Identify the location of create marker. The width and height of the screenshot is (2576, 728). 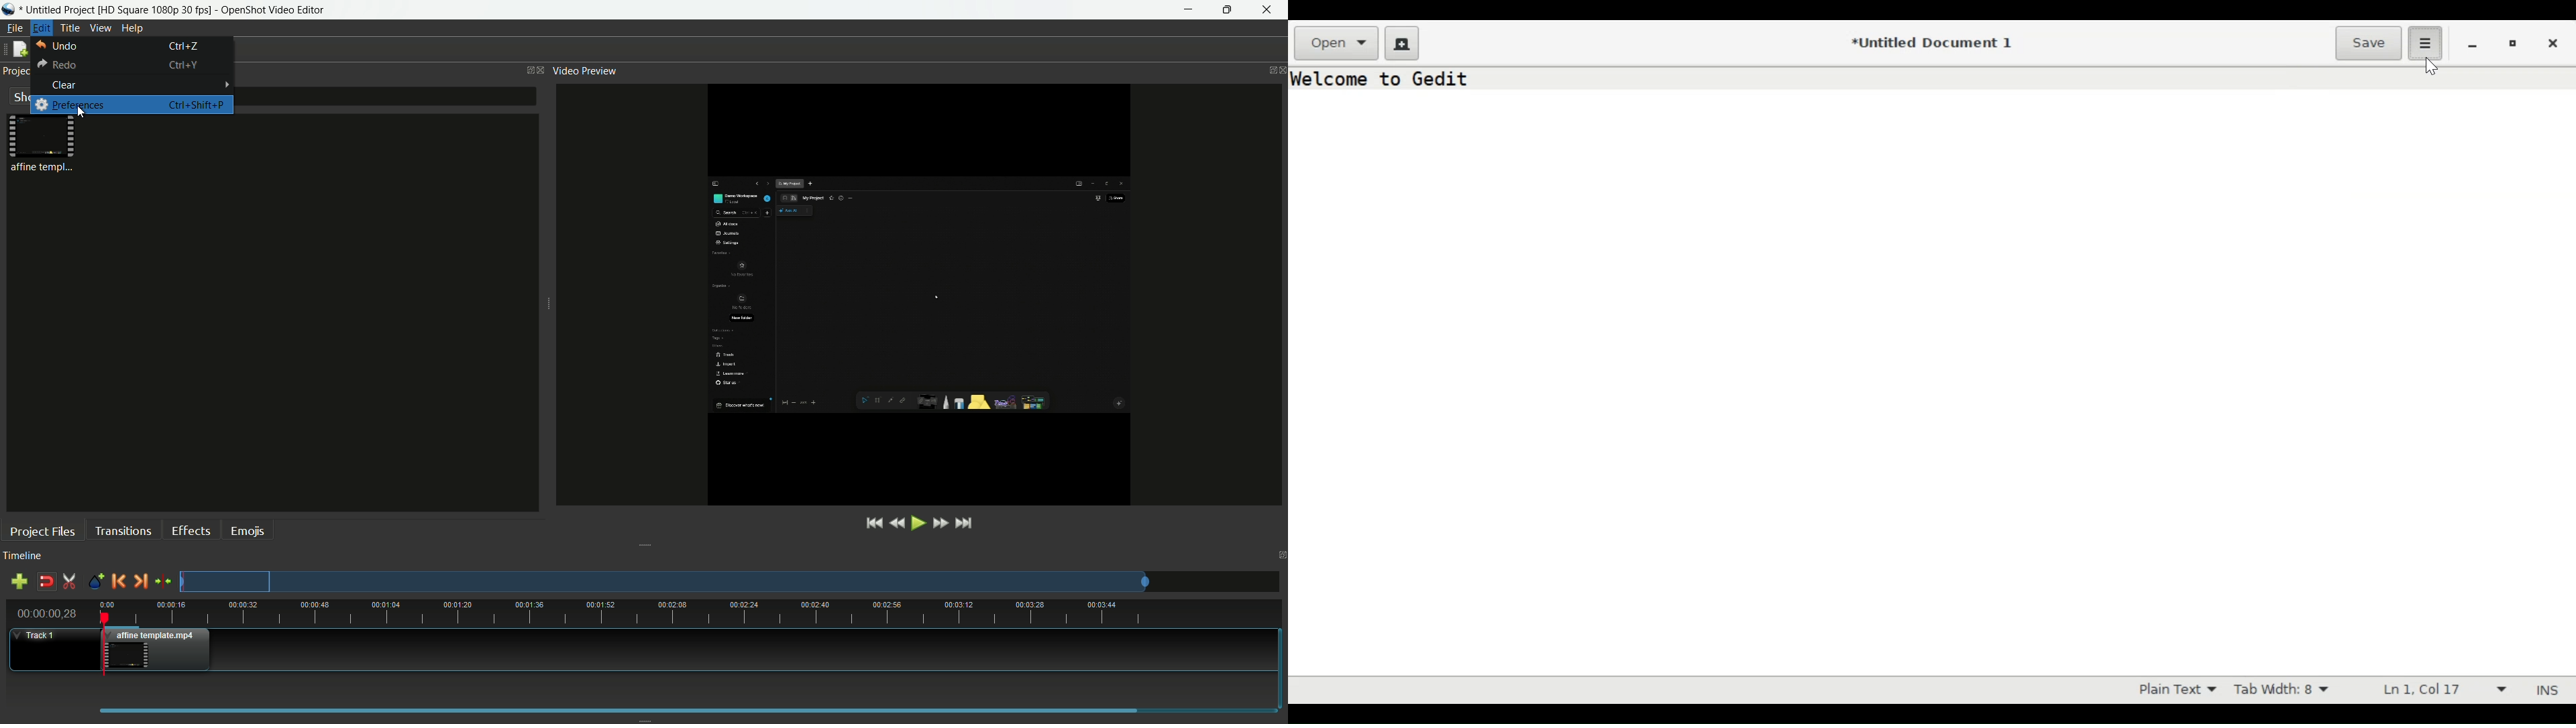
(93, 582).